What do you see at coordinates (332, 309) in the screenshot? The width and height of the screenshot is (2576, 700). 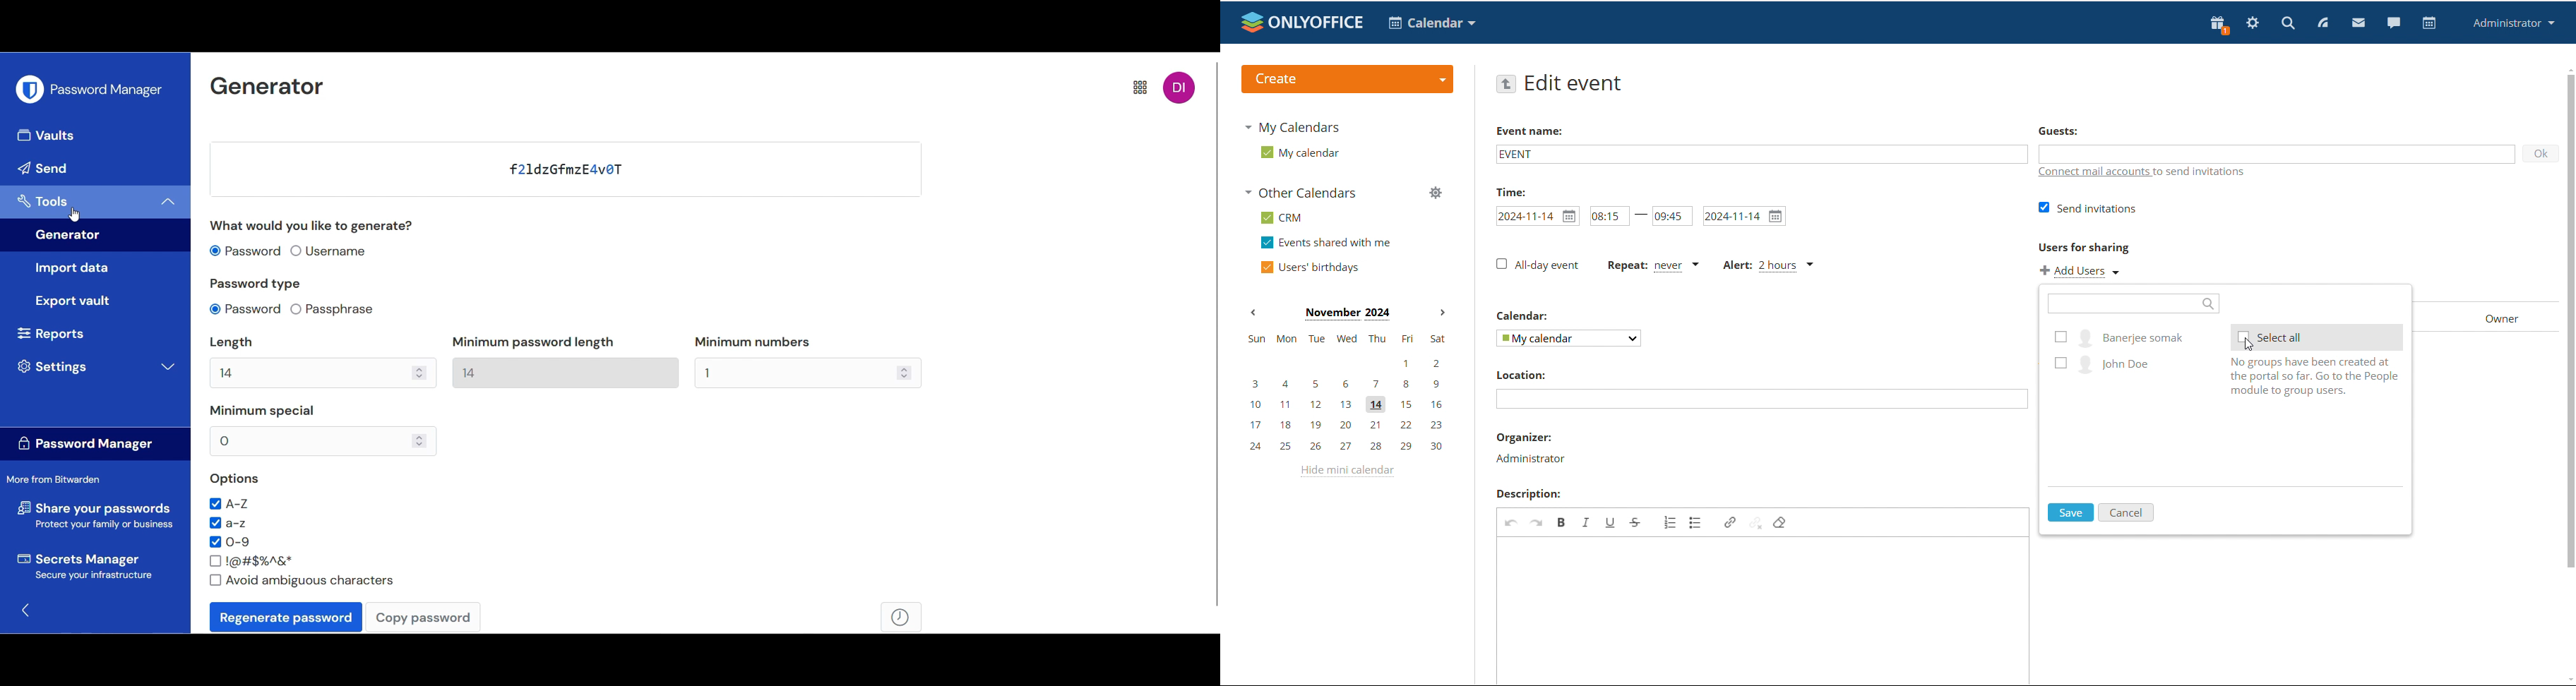 I see `Passphrase` at bounding box center [332, 309].